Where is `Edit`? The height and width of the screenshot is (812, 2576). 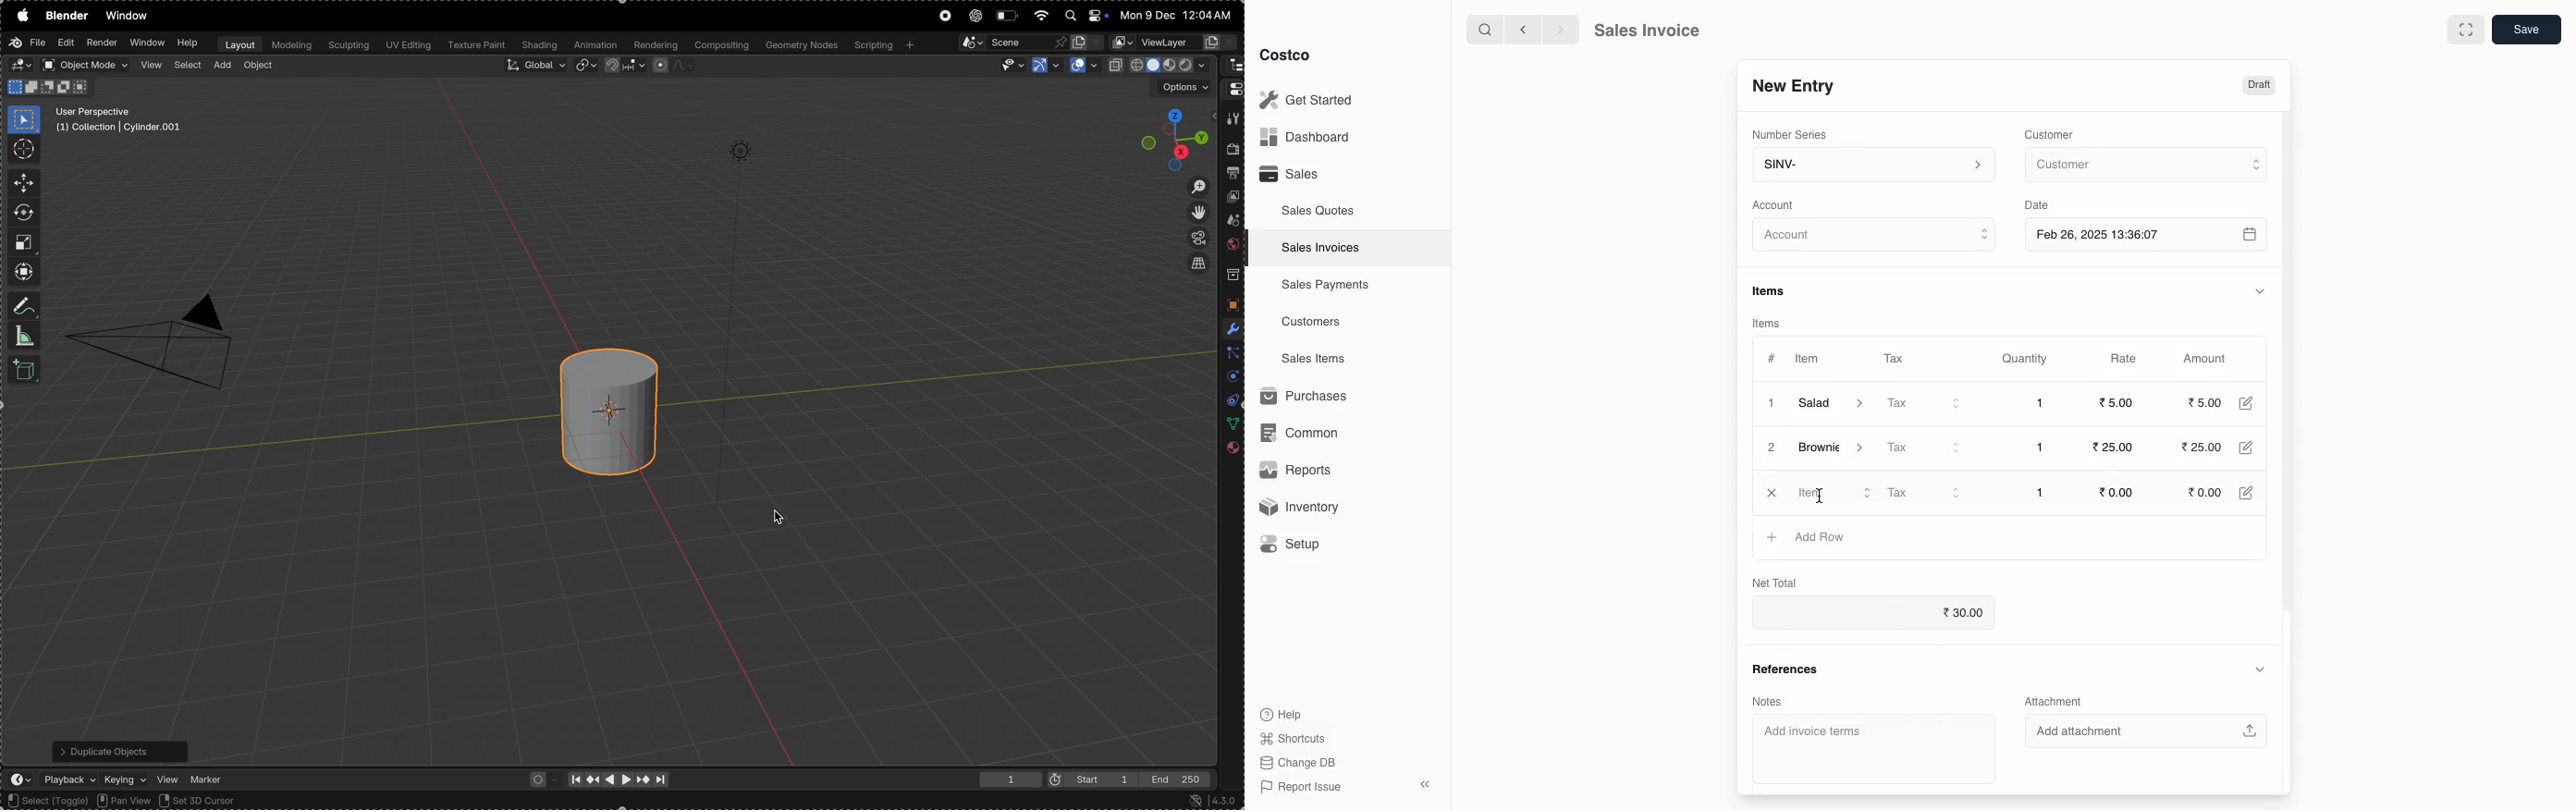
Edit is located at coordinates (2249, 448).